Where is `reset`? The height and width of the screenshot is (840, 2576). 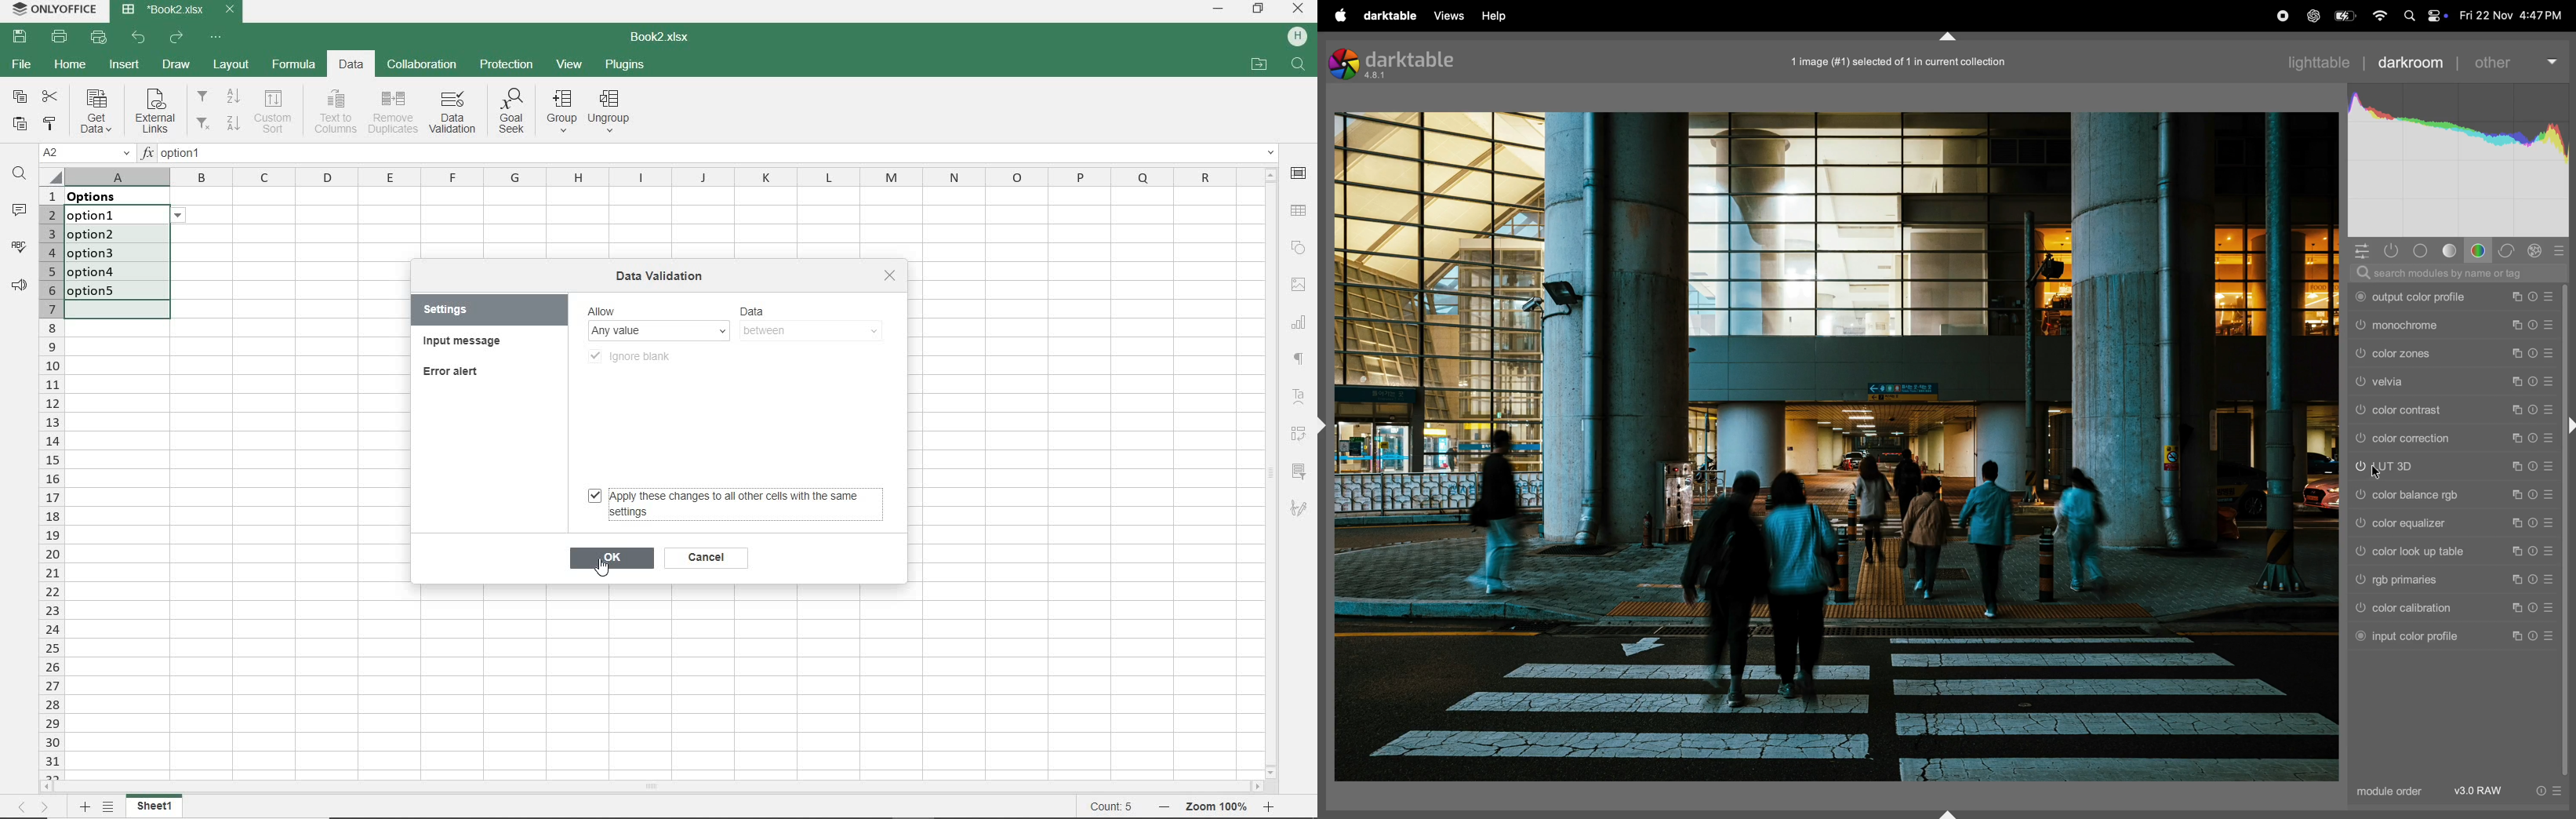 reset is located at coordinates (2534, 381).